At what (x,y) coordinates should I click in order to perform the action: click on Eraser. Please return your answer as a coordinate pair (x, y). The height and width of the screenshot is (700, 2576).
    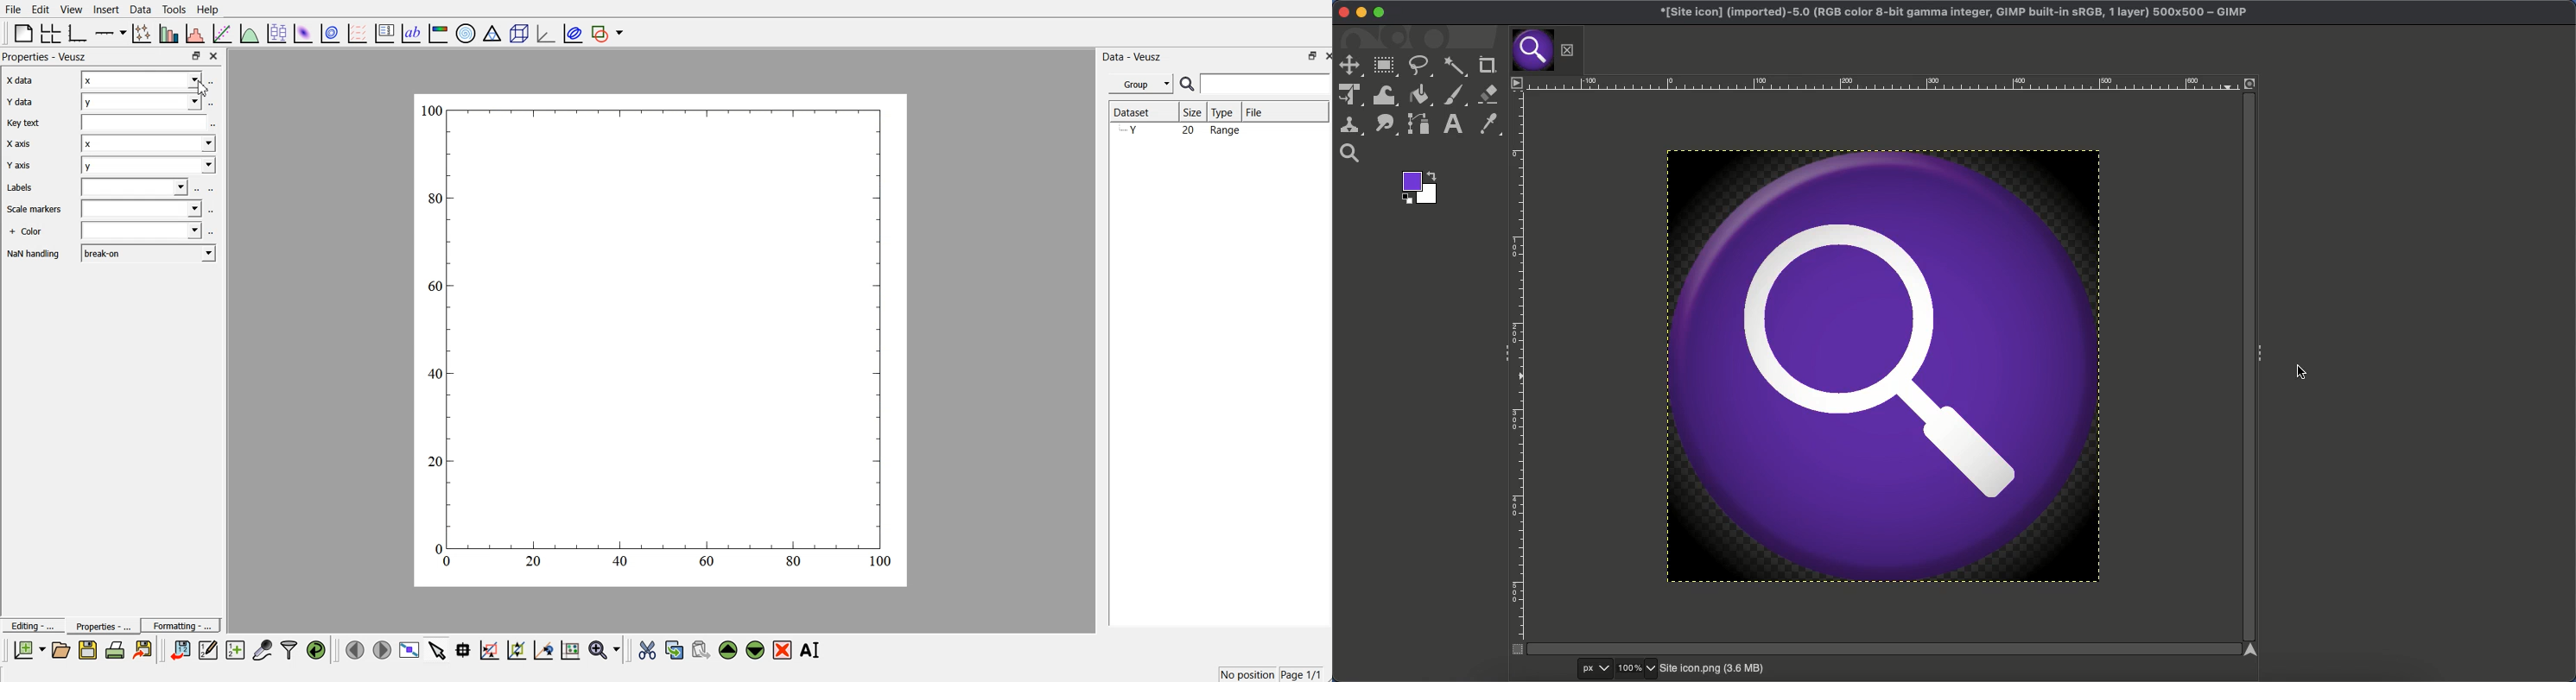
    Looking at the image, I should click on (1488, 95).